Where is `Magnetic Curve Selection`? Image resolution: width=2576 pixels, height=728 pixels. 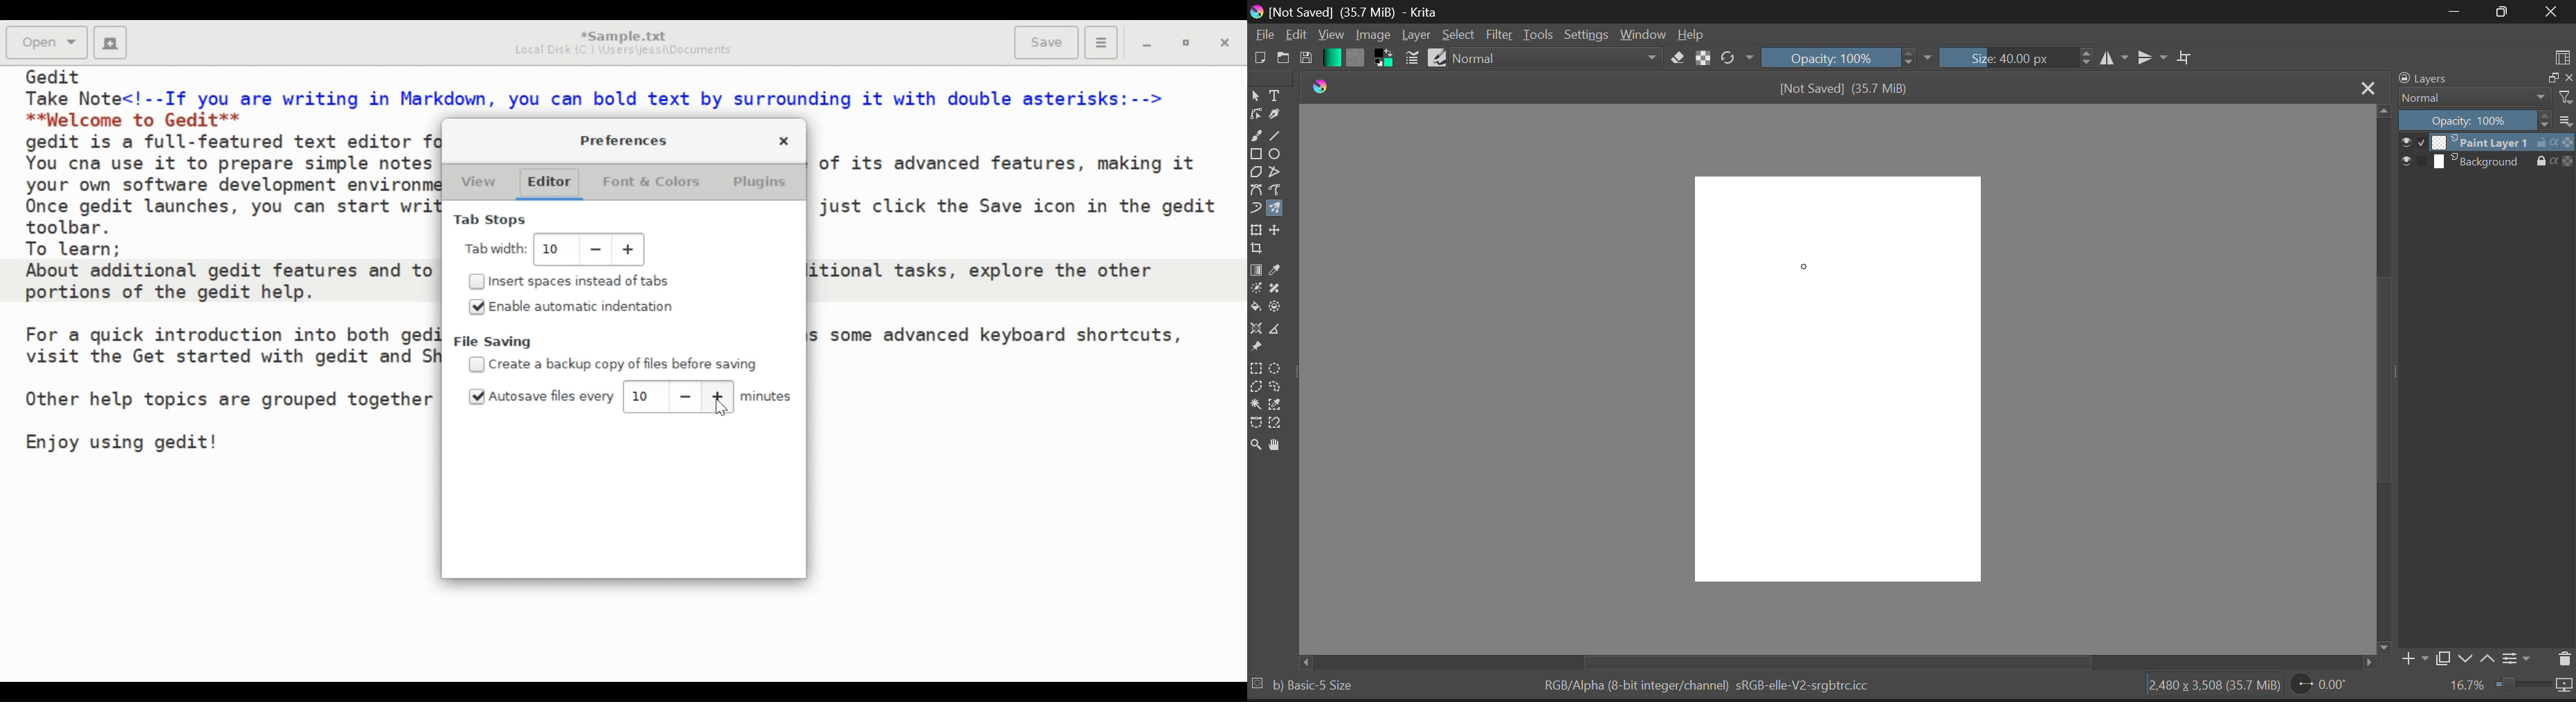
Magnetic Curve Selection is located at coordinates (1276, 423).